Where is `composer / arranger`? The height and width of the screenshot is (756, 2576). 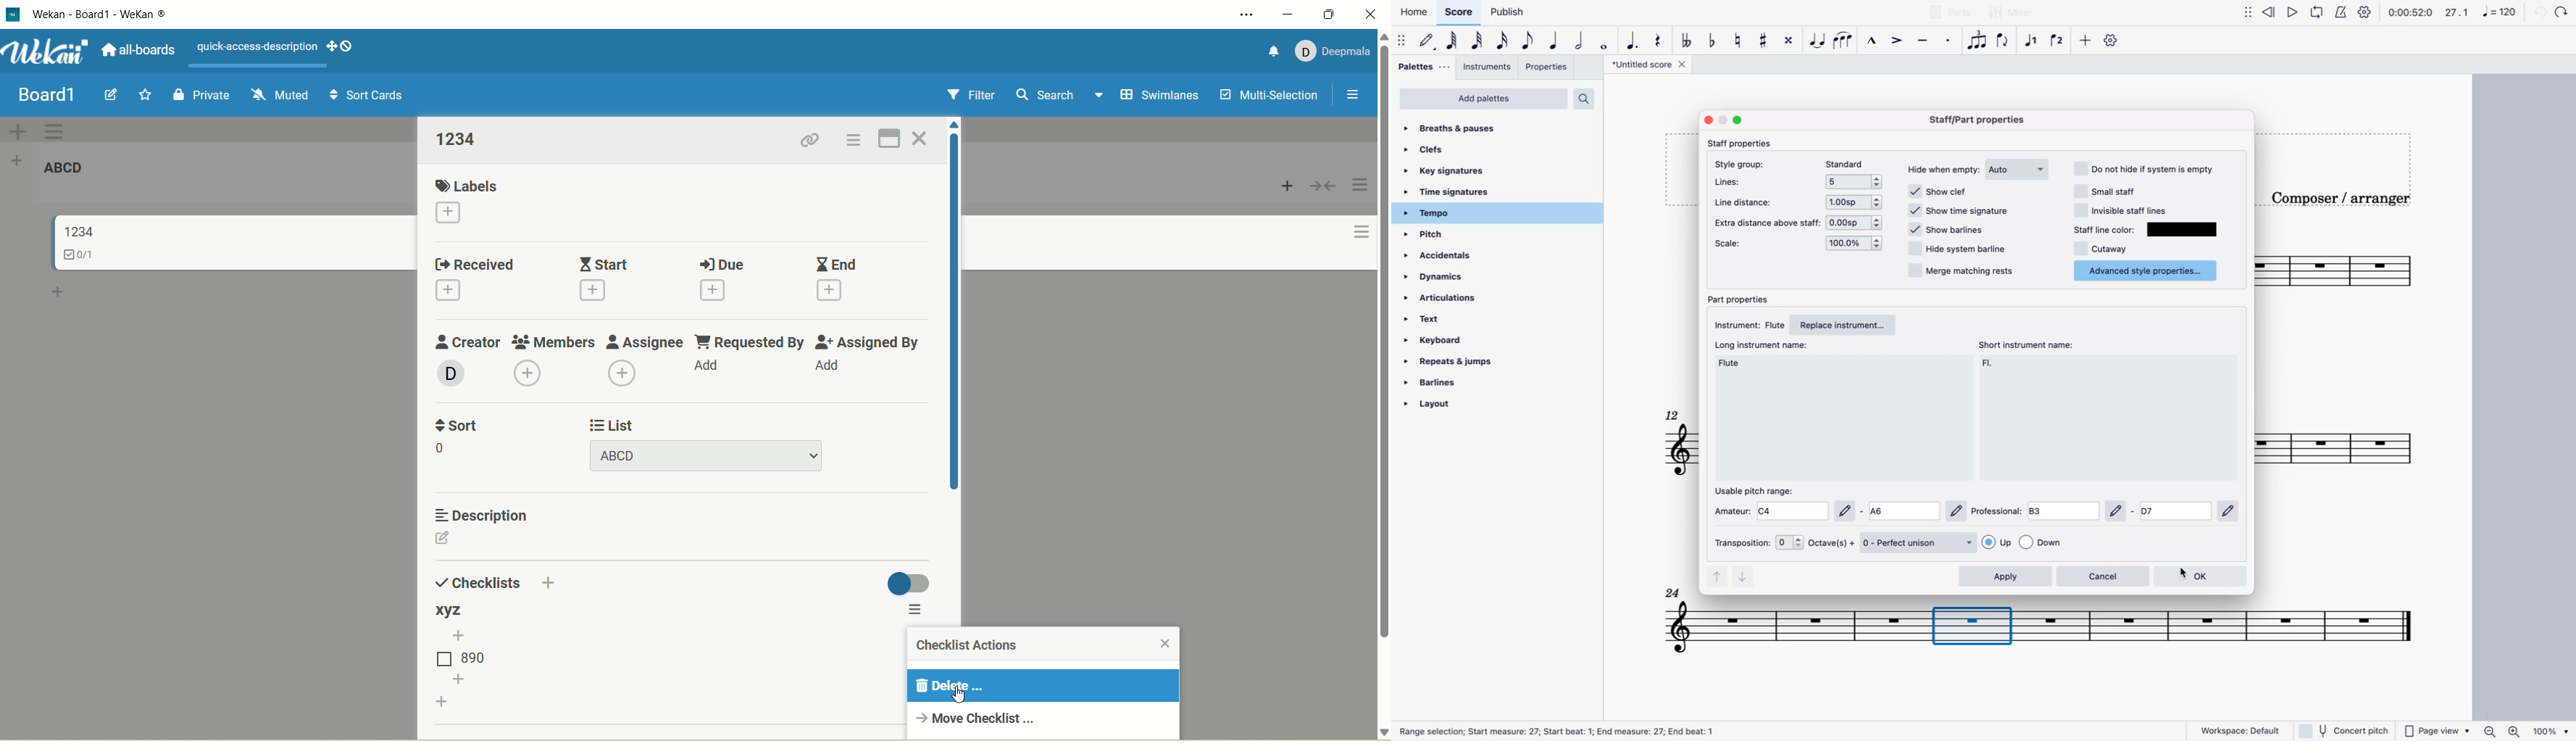 composer / arranger is located at coordinates (2334, 197).